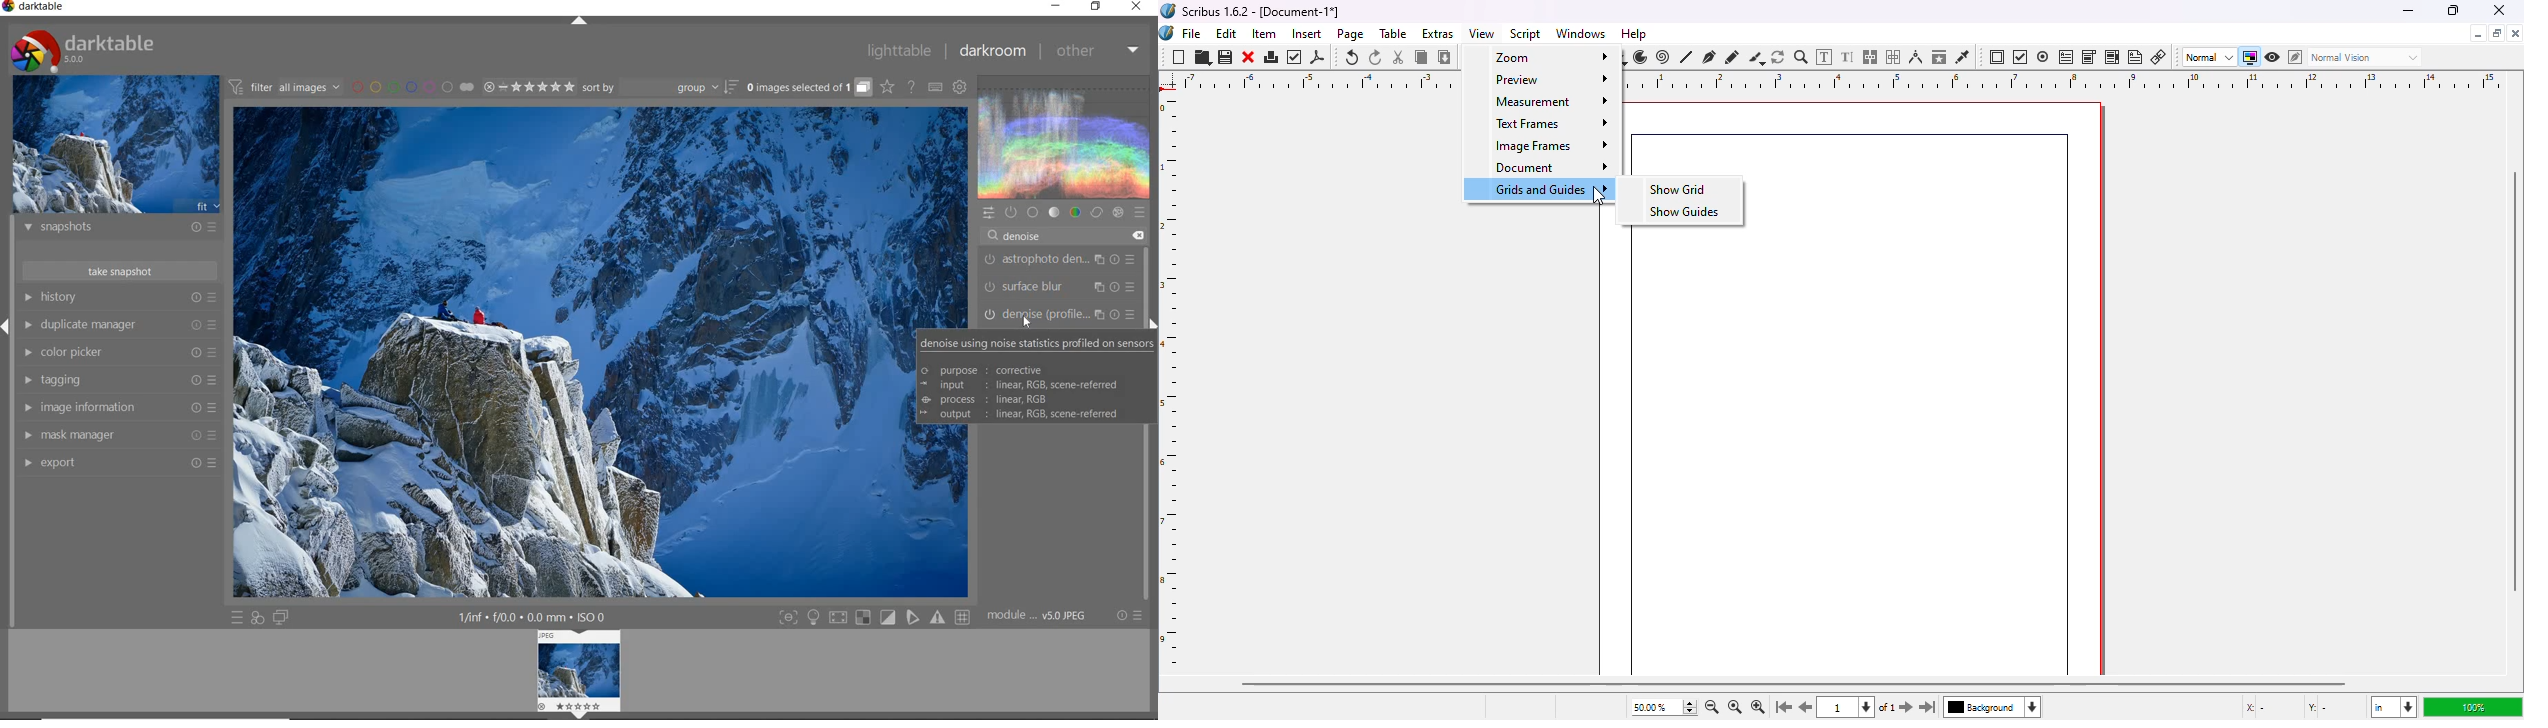 This screenshot has width=2548, height=728. Describe the element at coordinates (1307, 33) in the screenshot. I see `insert` at that location.